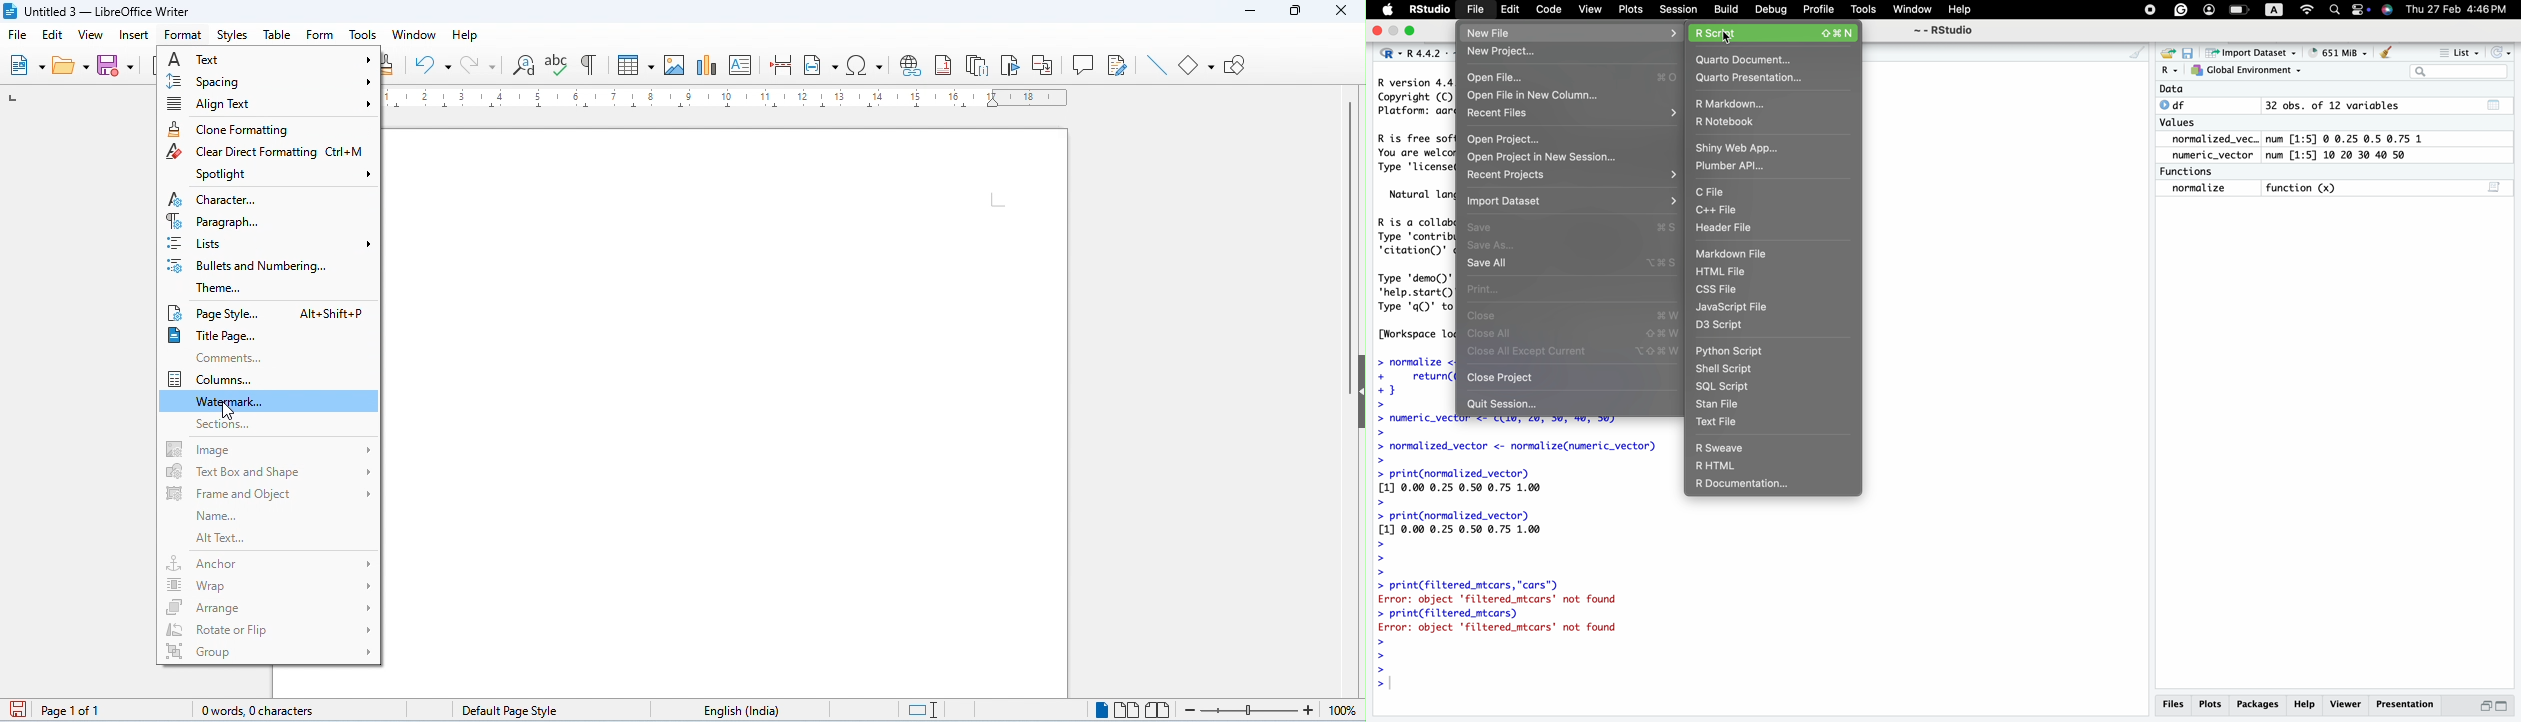 This screenshot has height=728, width=2548. What do you see at coordinates (1274, 711) in the screenshot?
I see `zoom` at bounding box center [1274, 711].